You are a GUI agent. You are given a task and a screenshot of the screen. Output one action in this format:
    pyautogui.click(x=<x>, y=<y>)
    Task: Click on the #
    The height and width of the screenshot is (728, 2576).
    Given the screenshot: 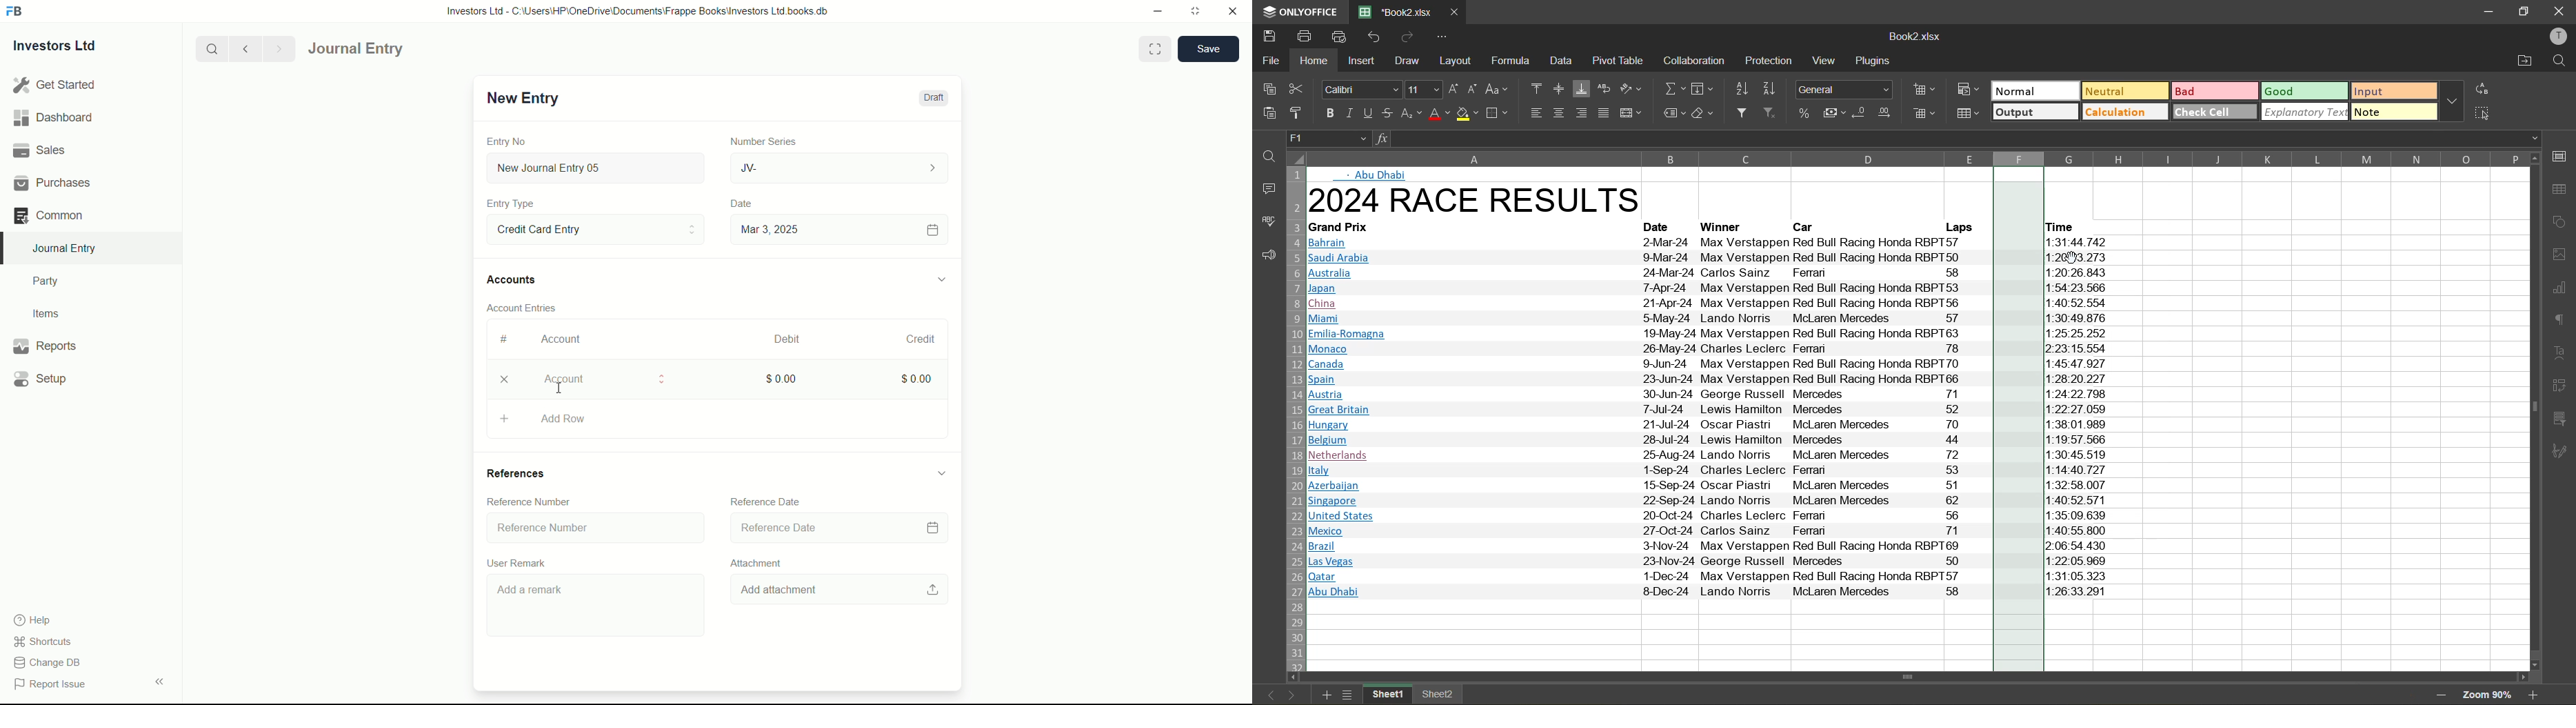 What is the action you would take?
    pyautogui.click(x=505, y=339)
    